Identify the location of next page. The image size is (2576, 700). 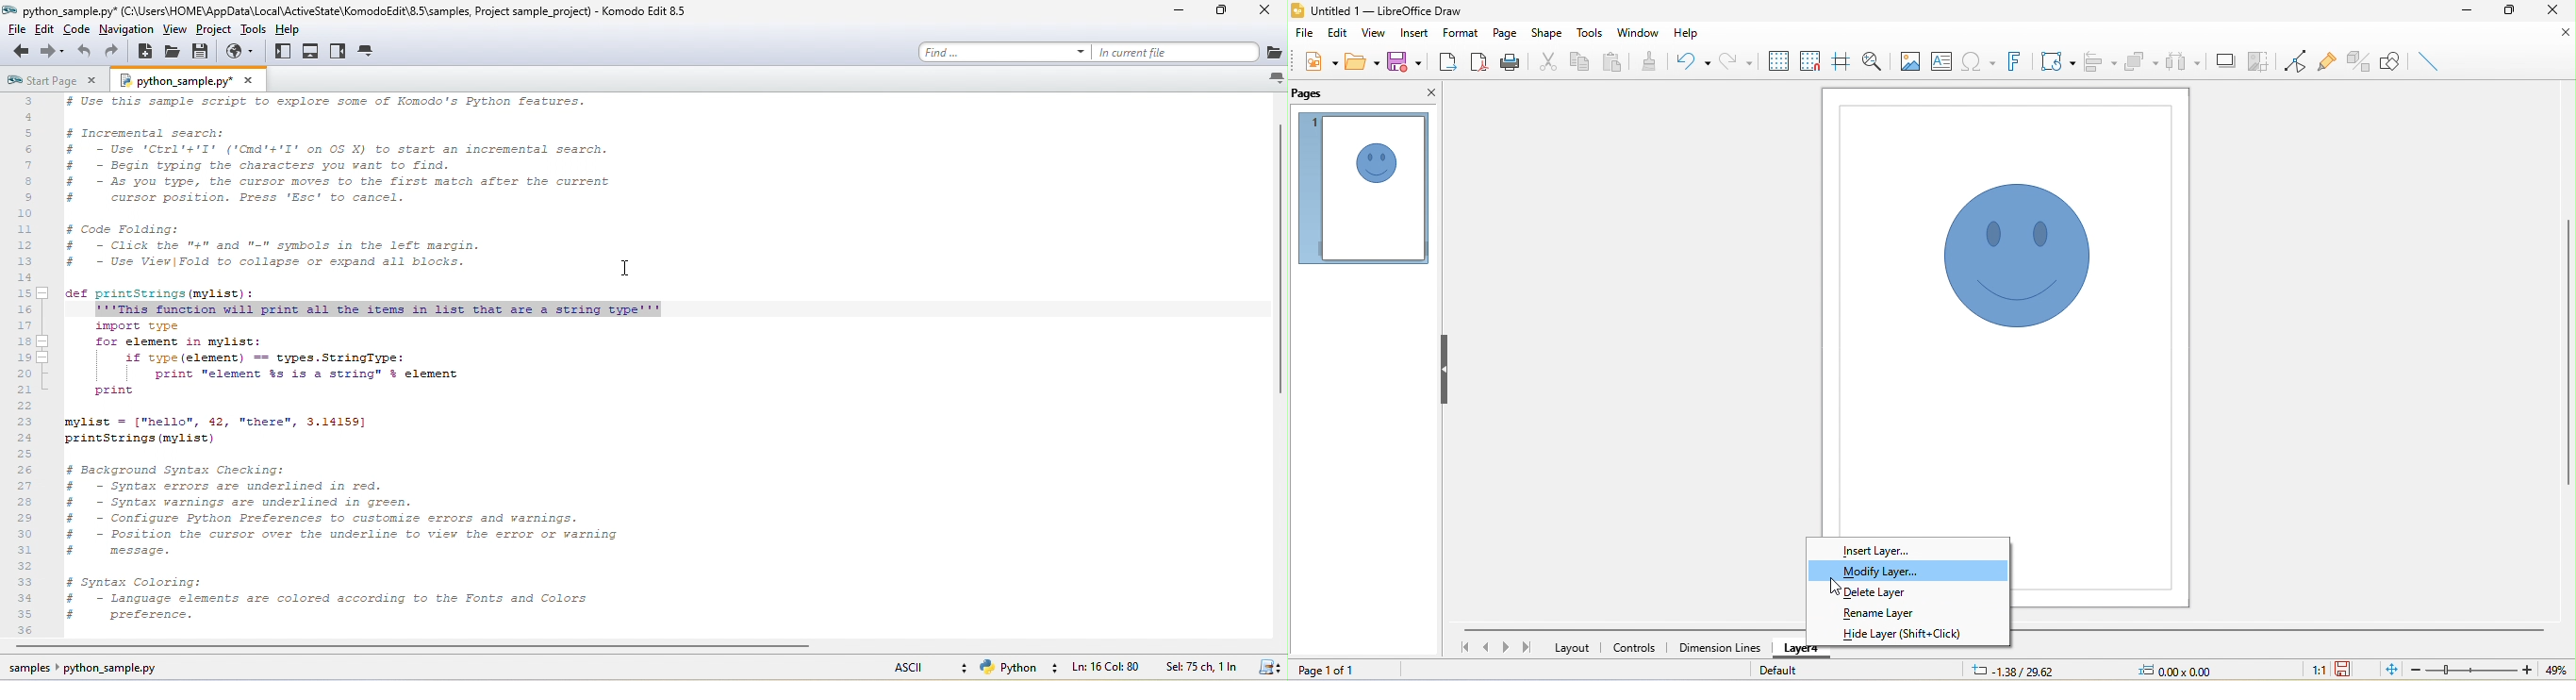
(1505, 648).